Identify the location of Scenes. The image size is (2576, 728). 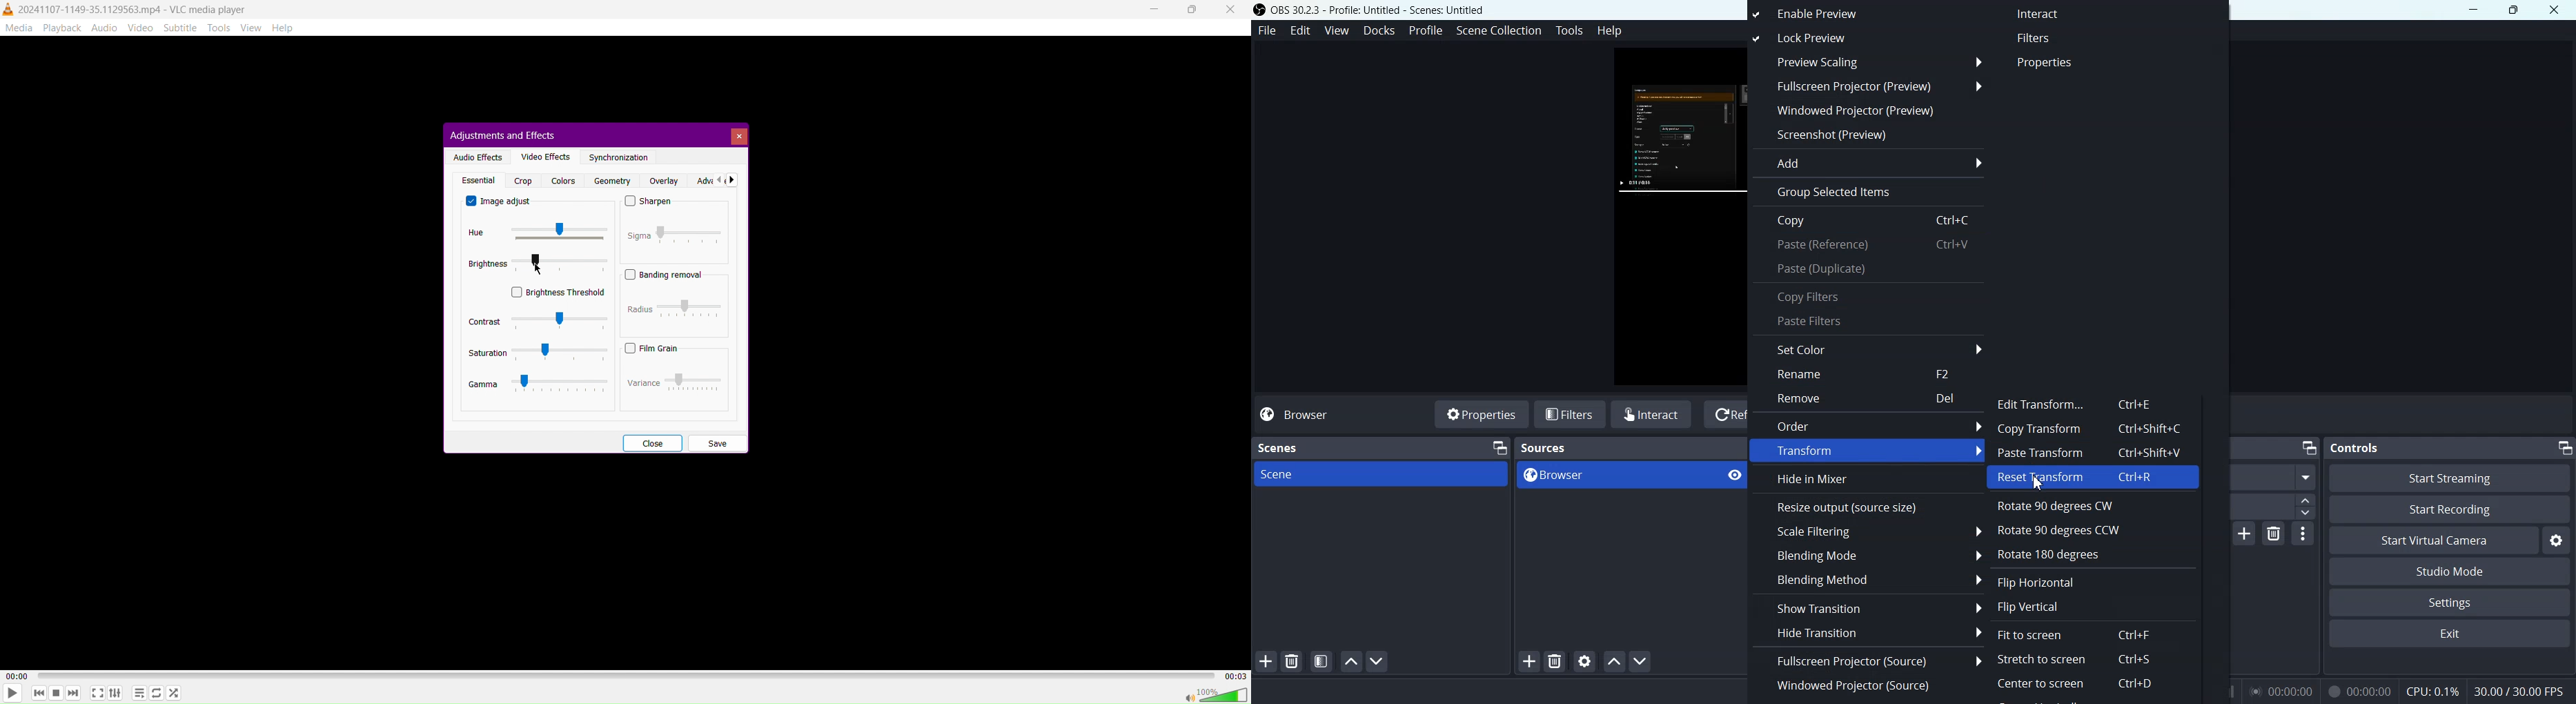
(1280, 448).